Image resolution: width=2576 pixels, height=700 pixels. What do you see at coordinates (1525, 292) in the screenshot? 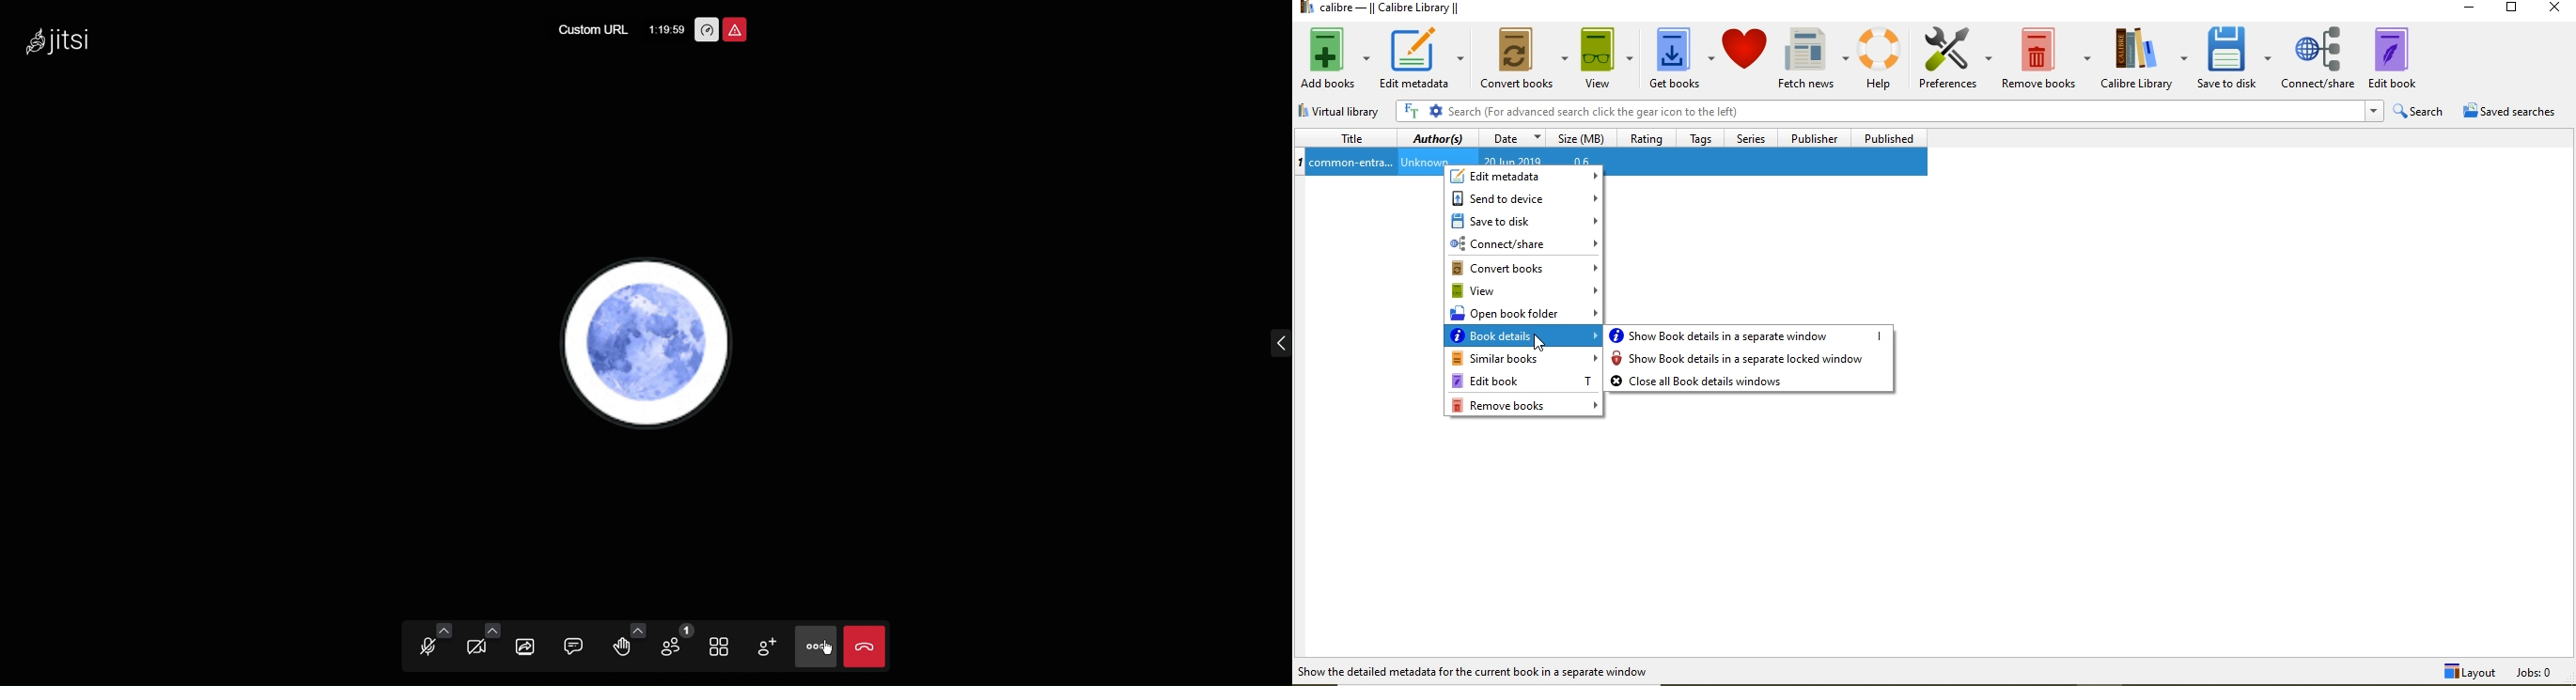
I see `view` at bounding box center [1525, 292].